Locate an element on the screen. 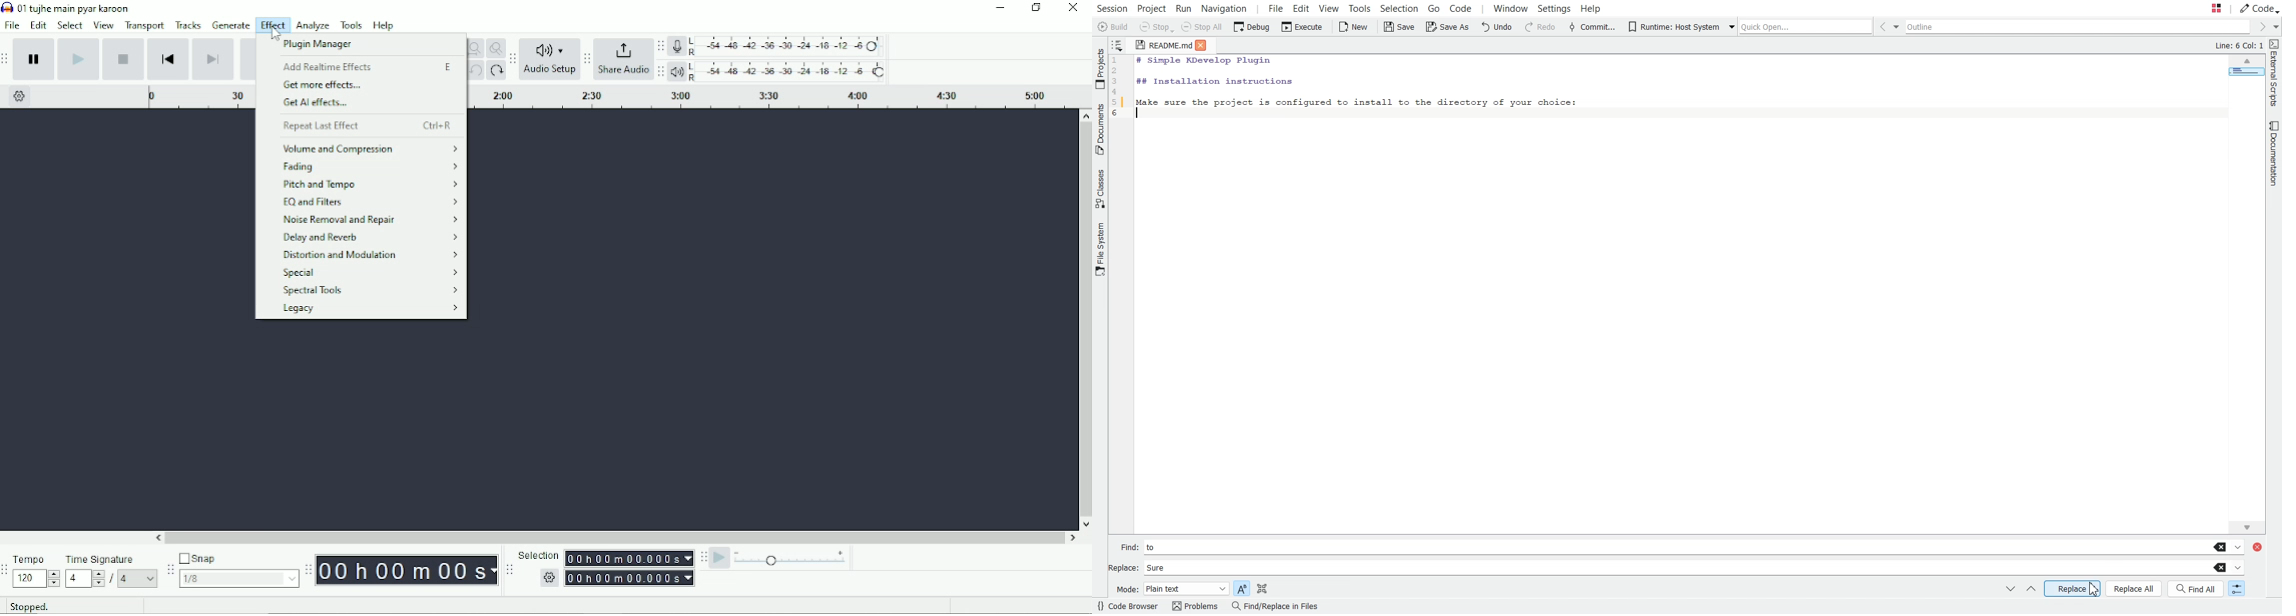 The height and width of the screenshot is (616, 2296). Get more effects is located at coordinates (324, 86).